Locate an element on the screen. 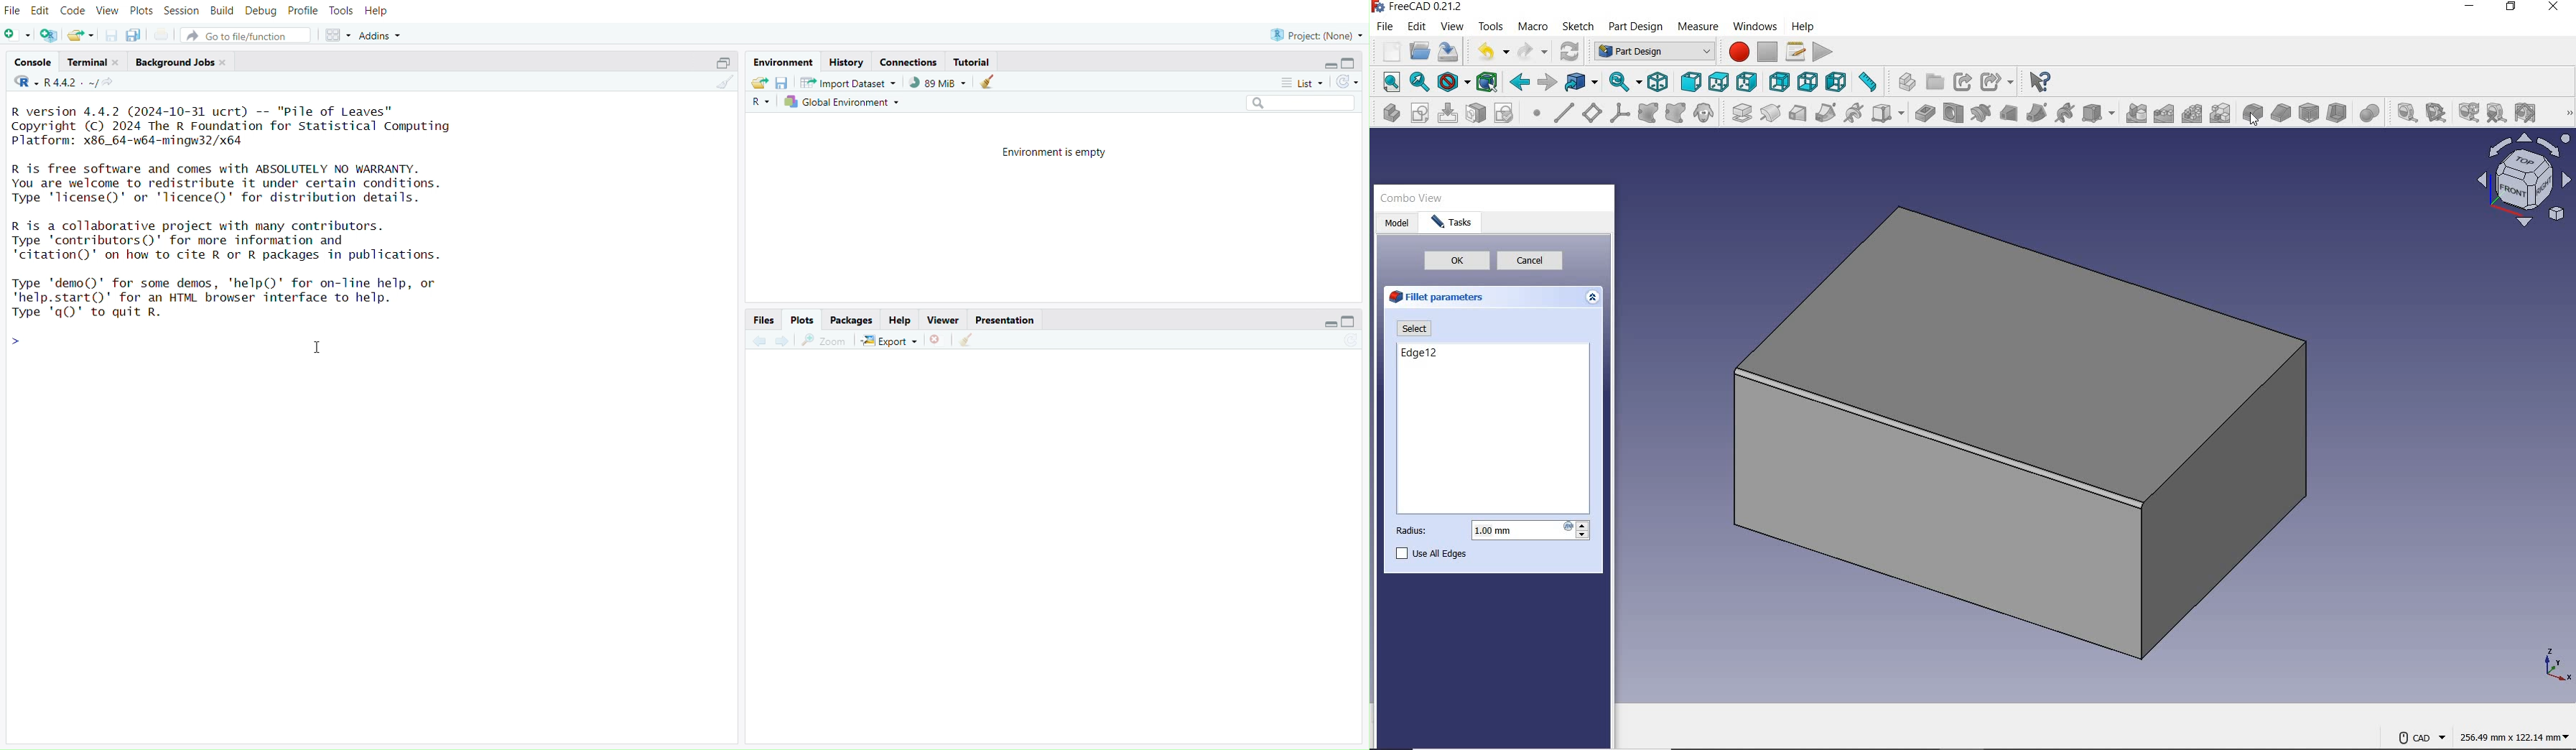  Save current document (Ctrl + S) is located at coordinates (113, 34).